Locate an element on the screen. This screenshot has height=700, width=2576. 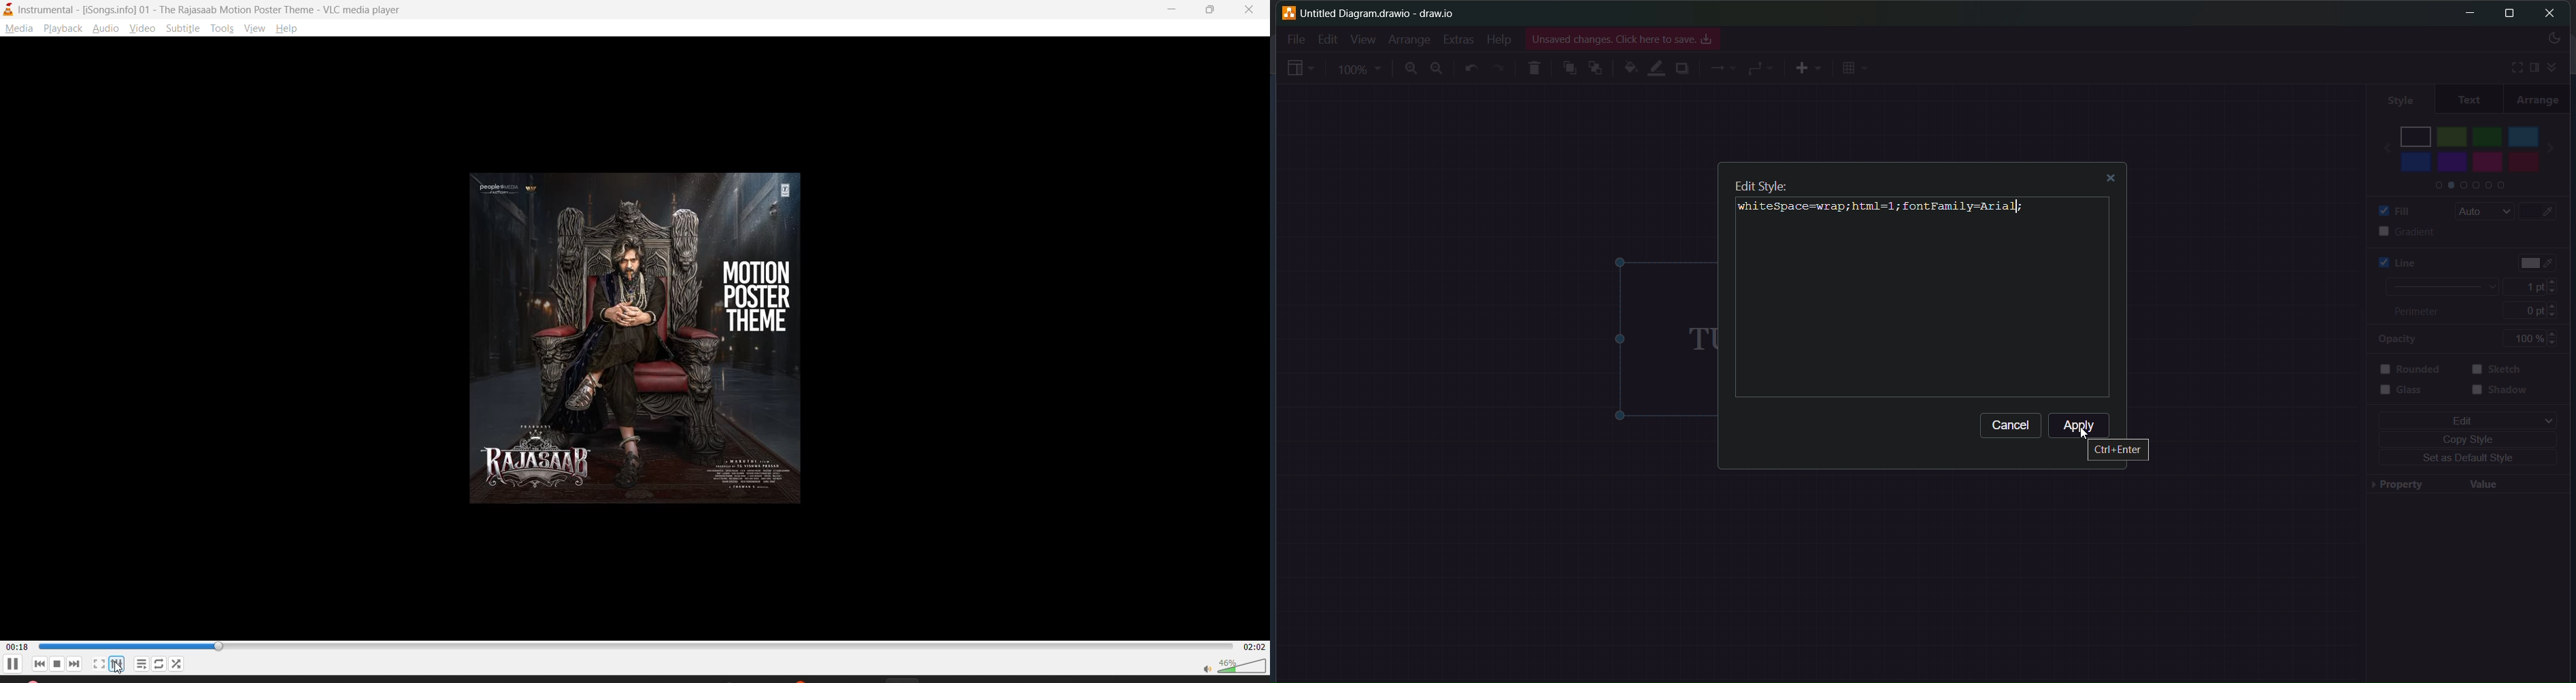
zoom out is located at coordinates (1438, 68).